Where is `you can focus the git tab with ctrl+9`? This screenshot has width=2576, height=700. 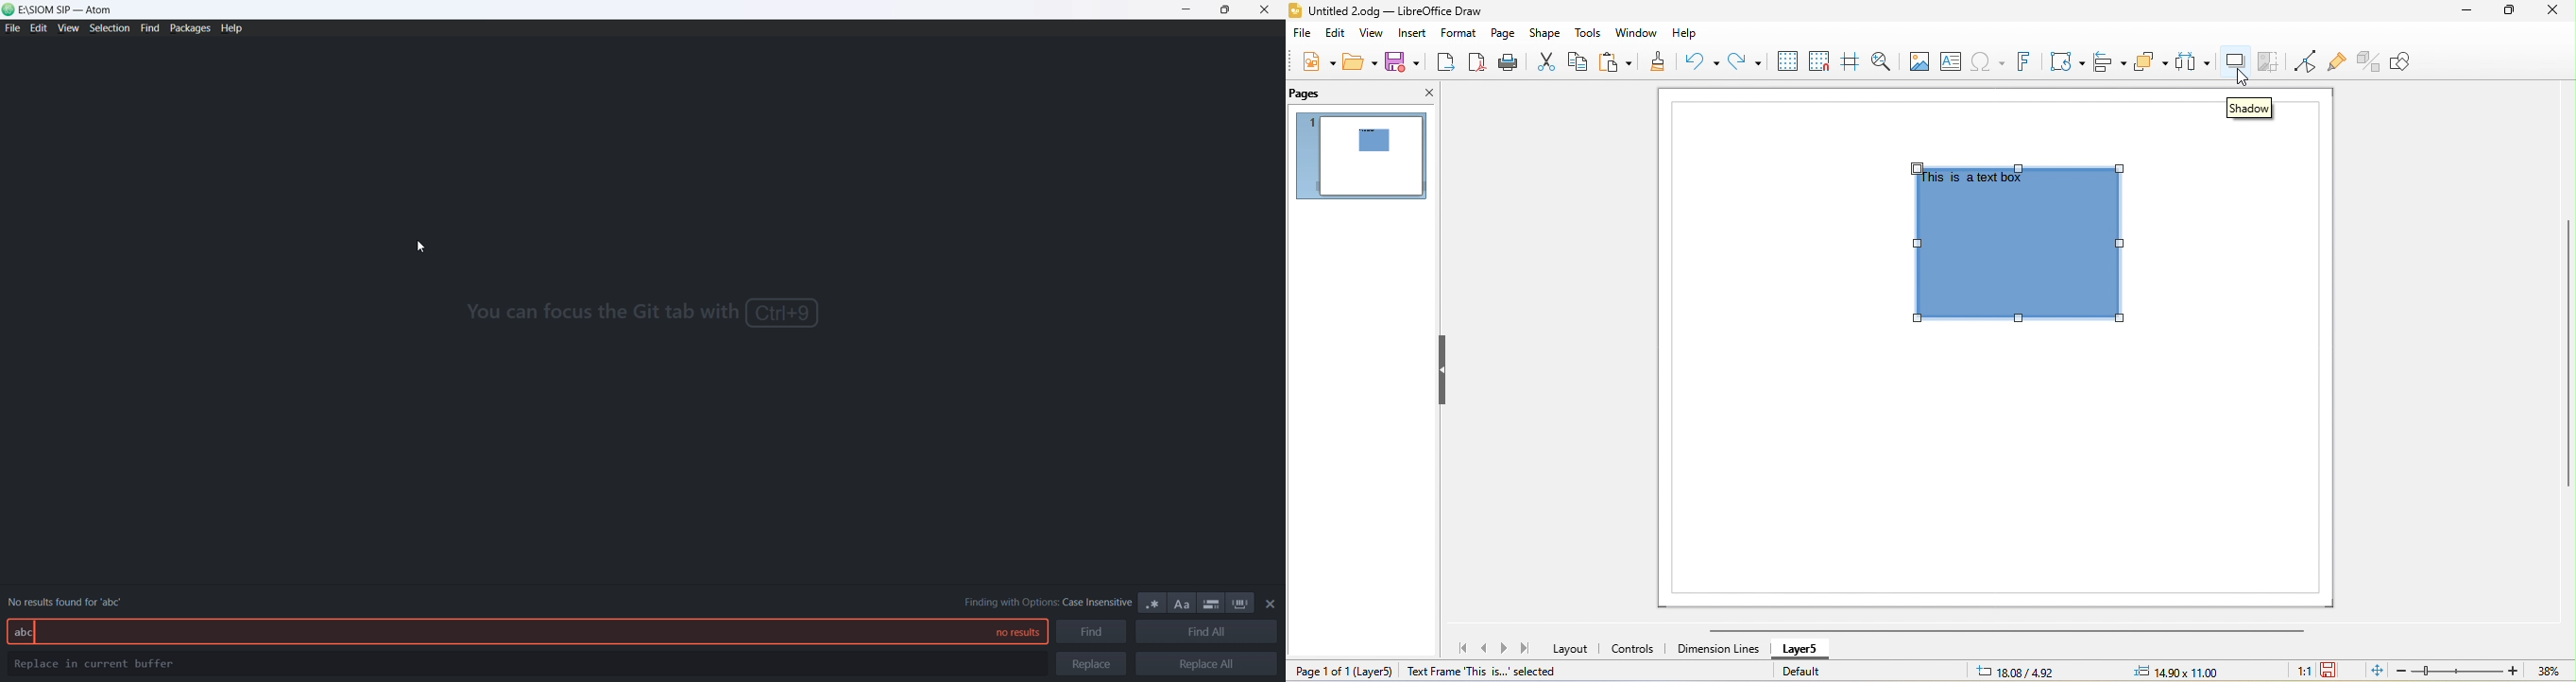
you can focus the git tab with ctrl+9 is located at coordinates (642, 315).